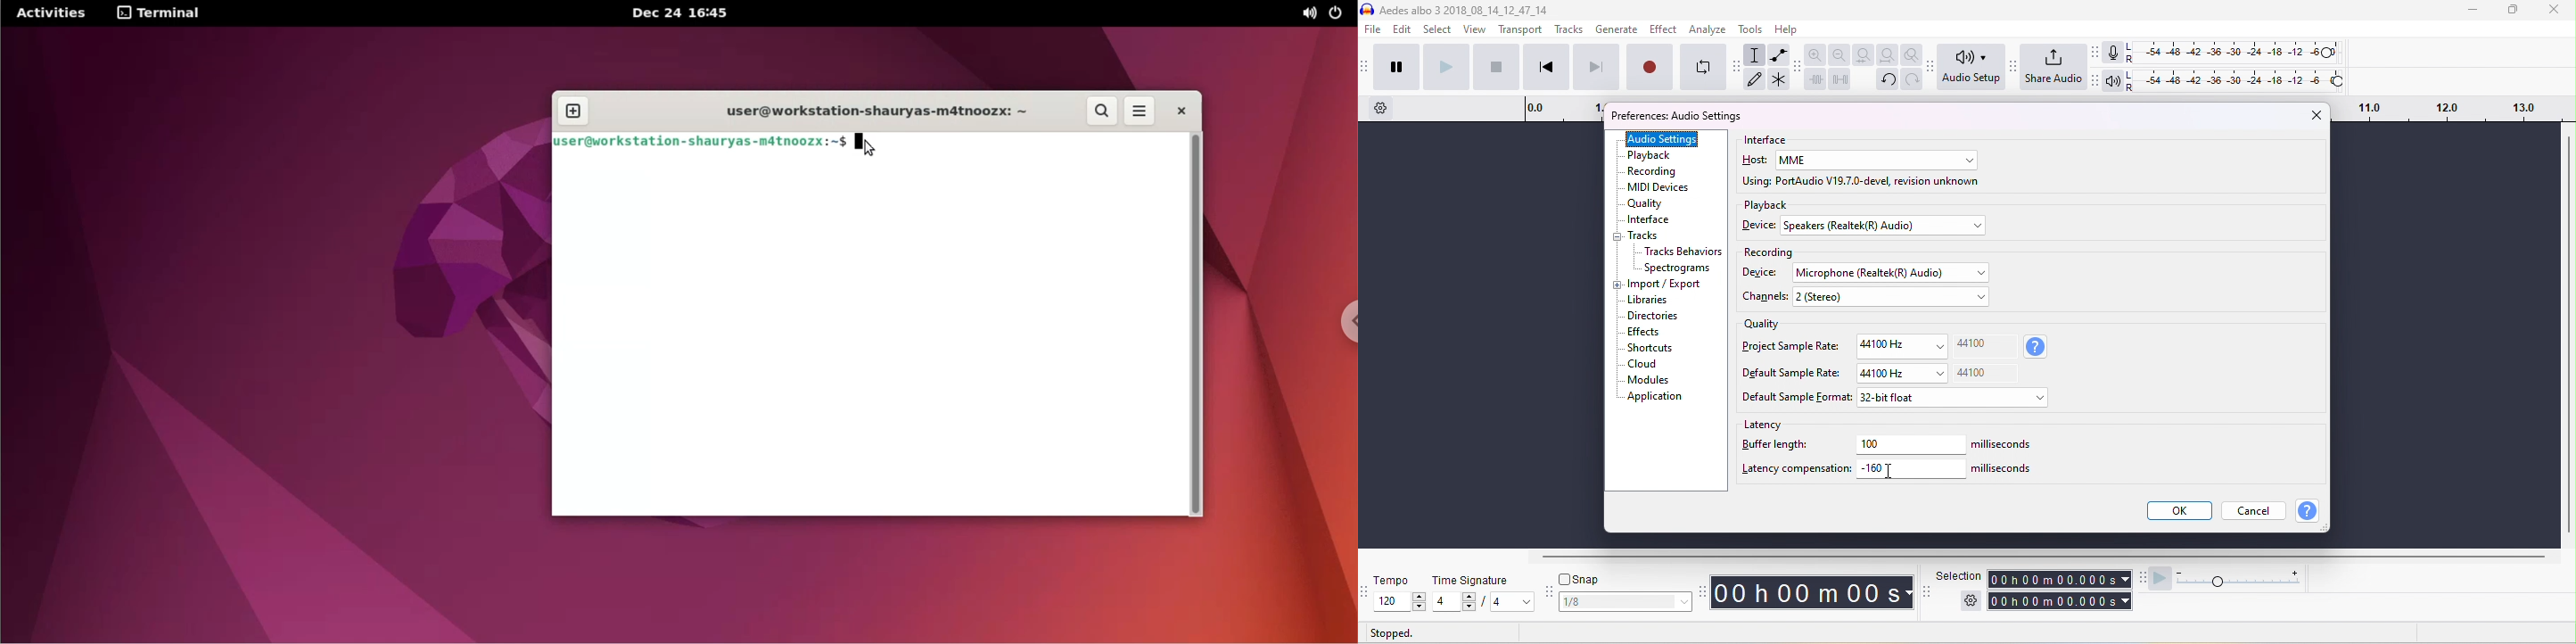 The height and width of the screenshot is (644, 2576). Describe the element at coordinates (1756, 161) in the screenshot. I see `host` at that location.